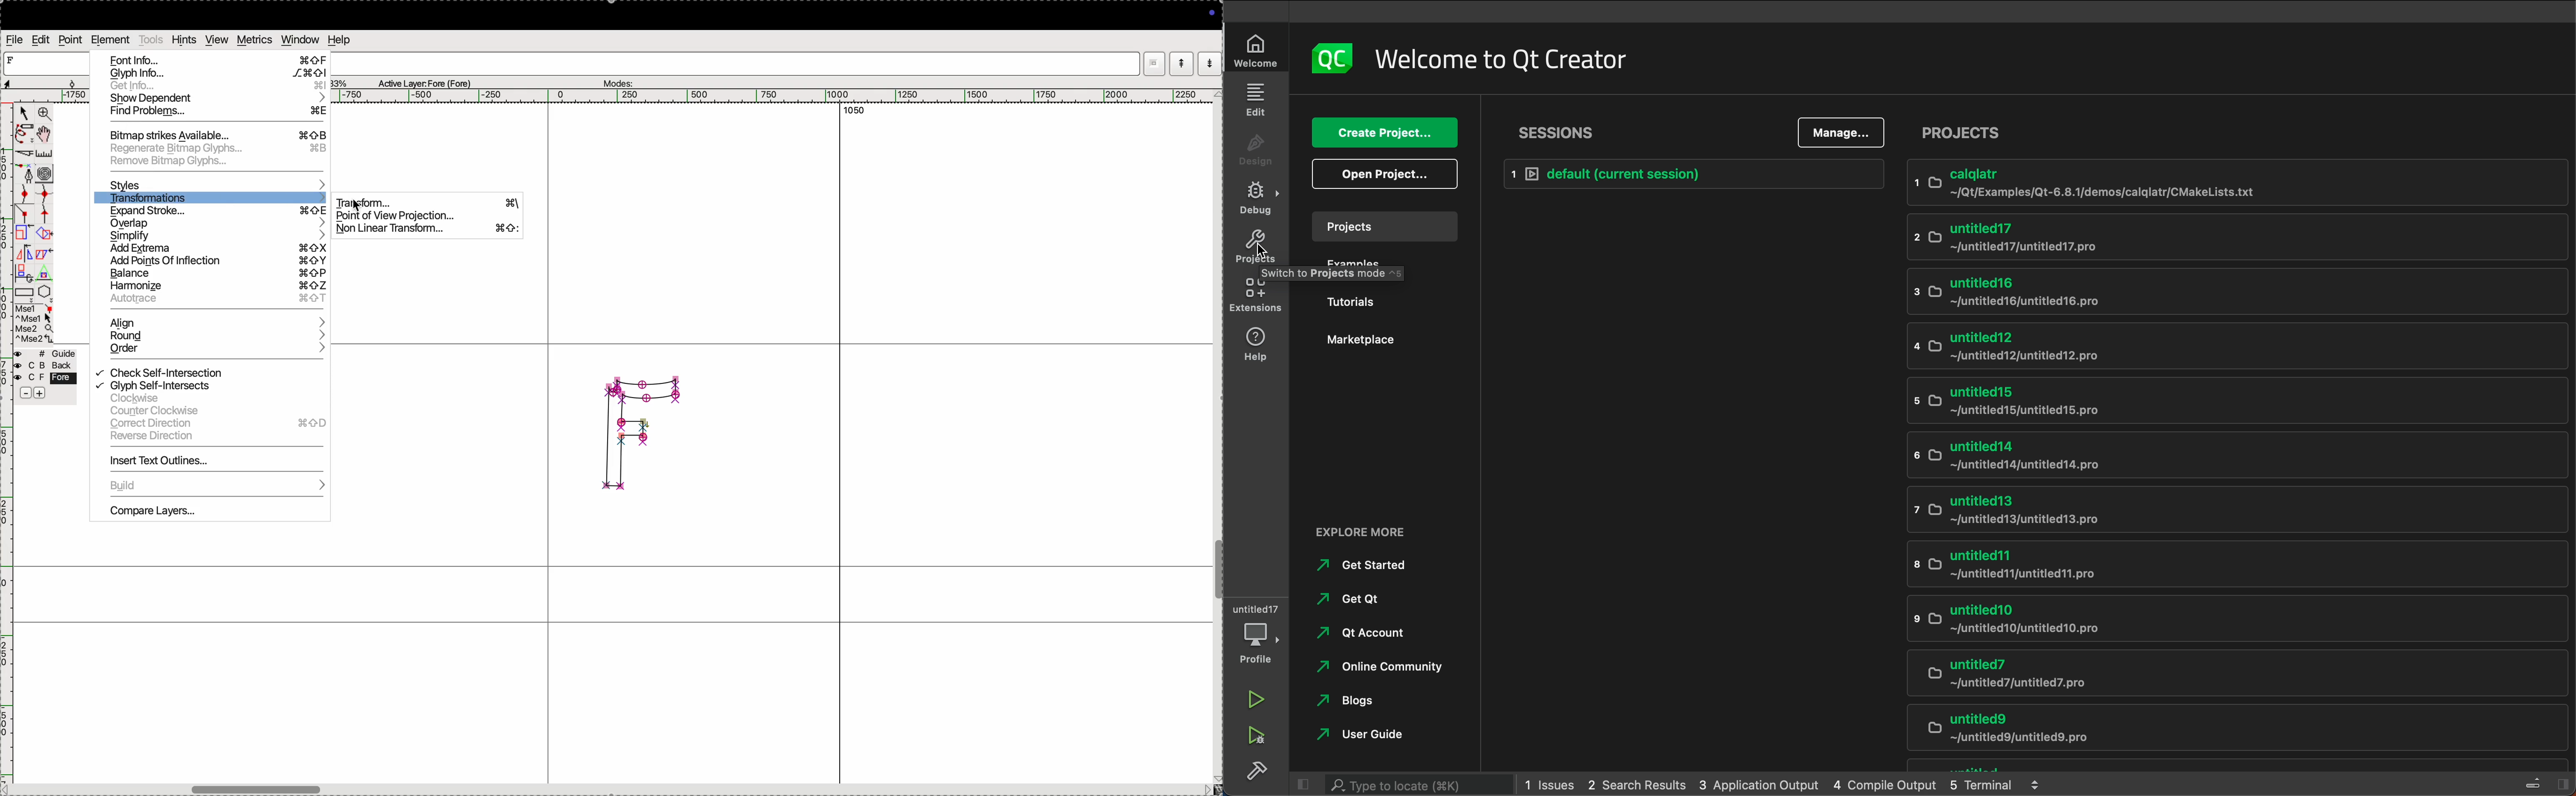 The height and width of the screenshot is (812, 2576). I want to click on reverse direction, so click(215, 437).